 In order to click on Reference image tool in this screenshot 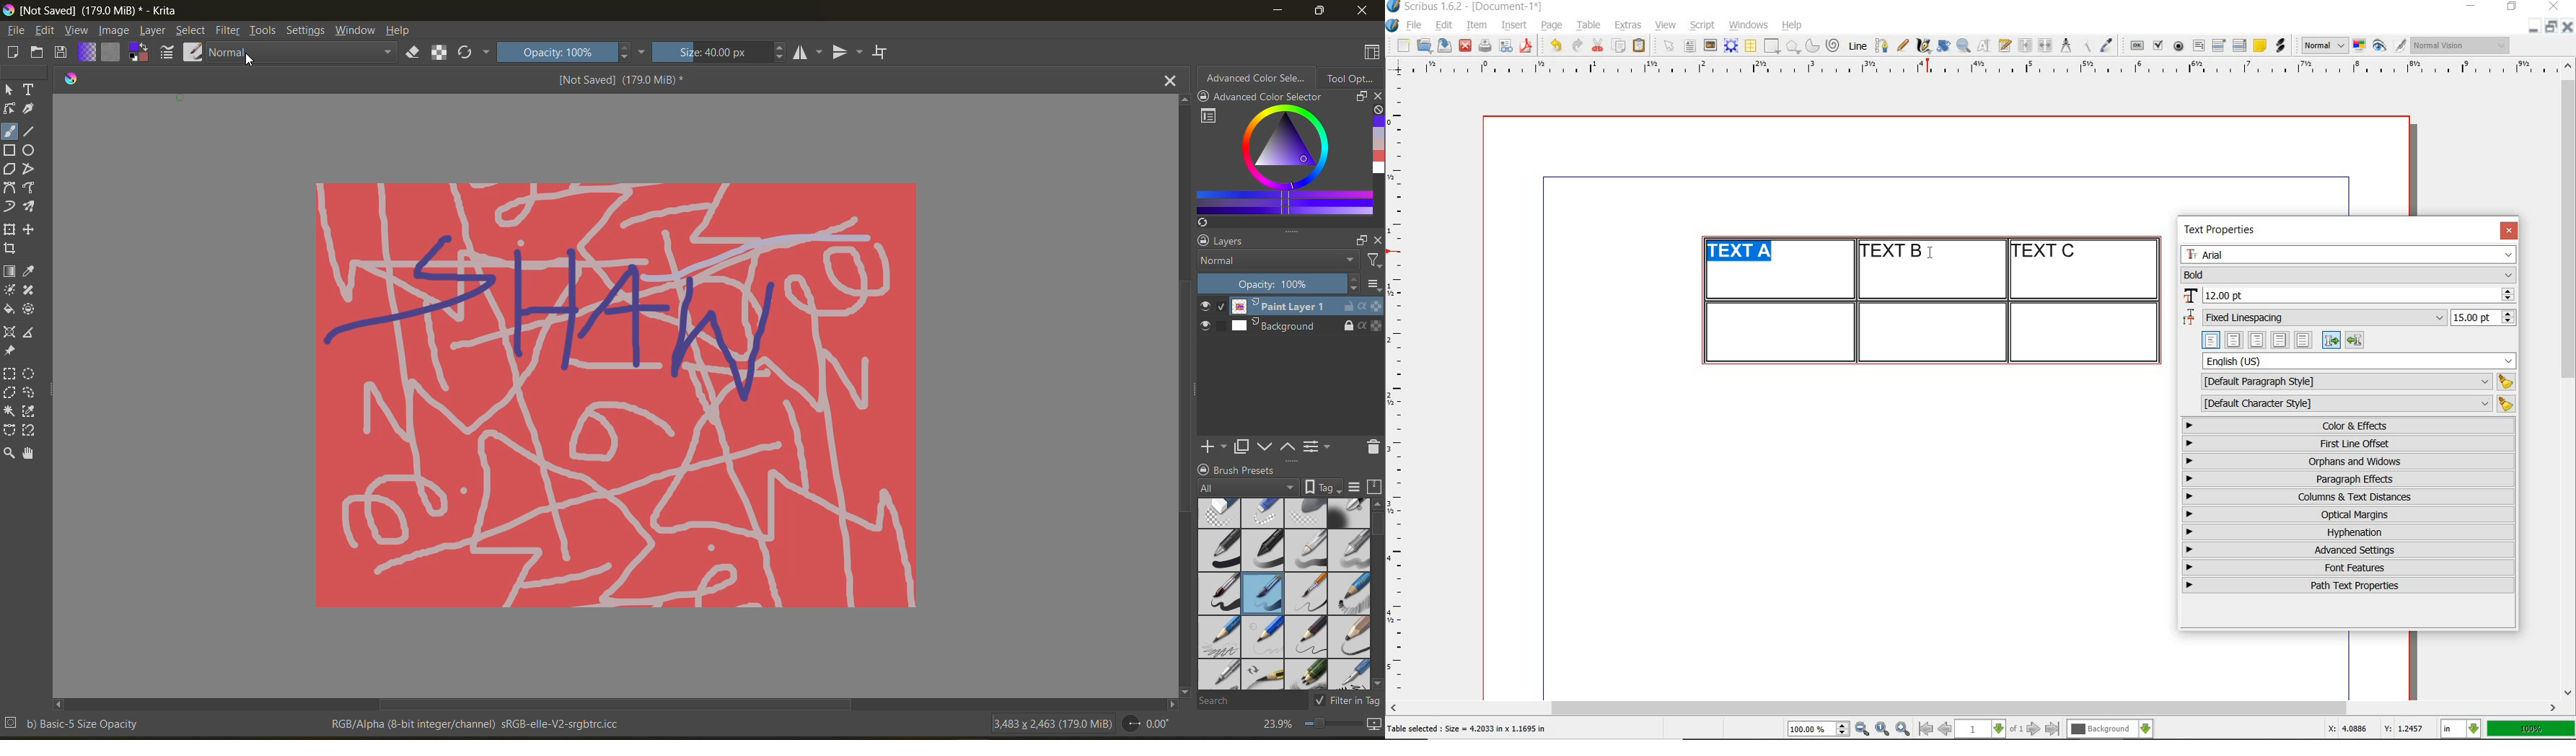, I will do `click(11, 351)`.